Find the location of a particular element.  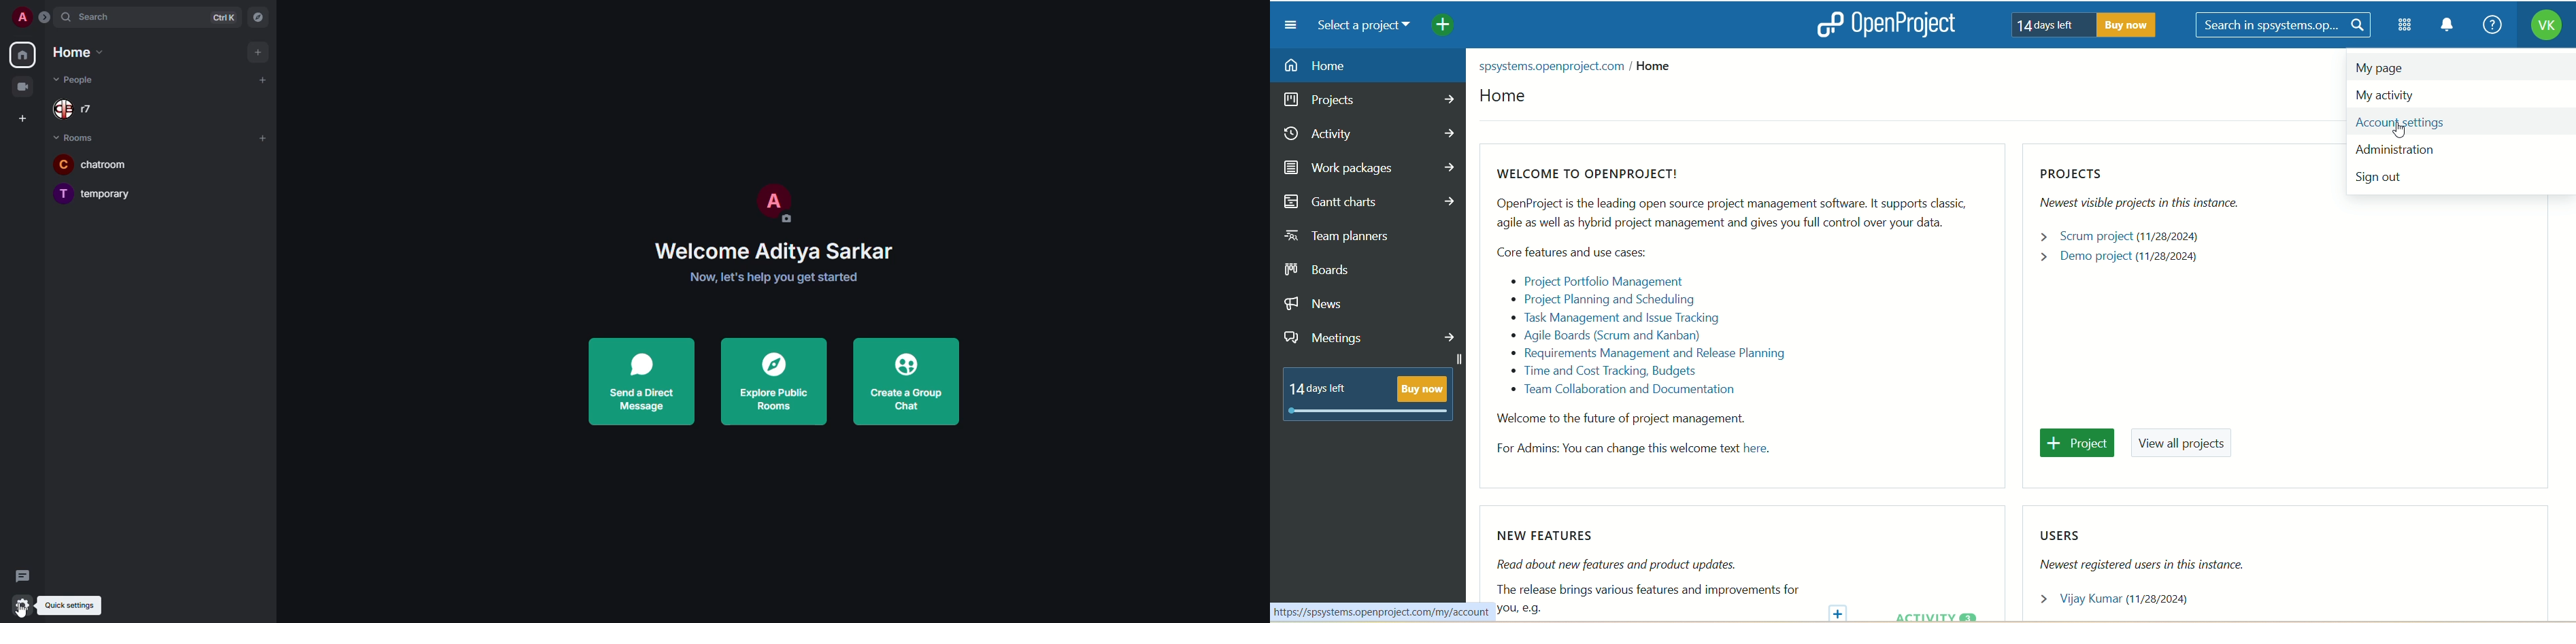

expand is located at coordinates (48, 19).